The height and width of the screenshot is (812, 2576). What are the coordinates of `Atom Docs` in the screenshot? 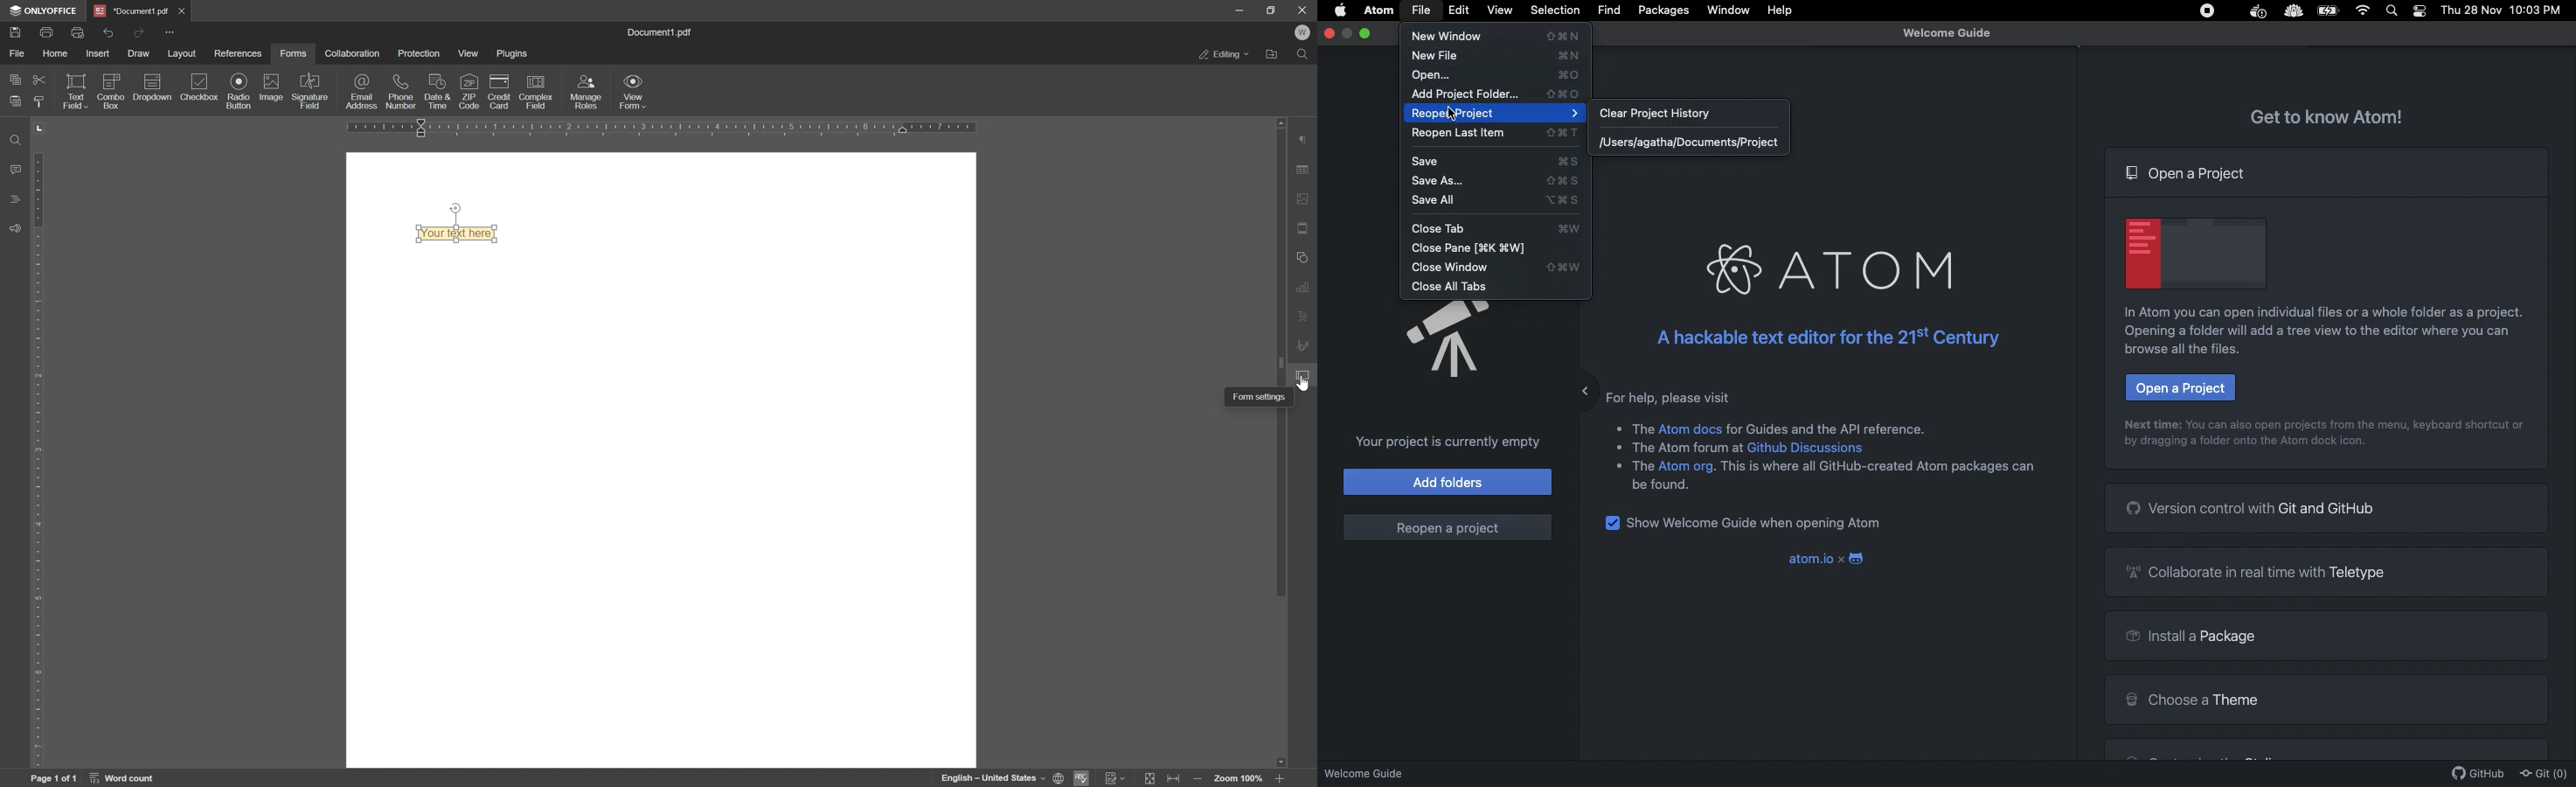 It's located at (1691, 428).